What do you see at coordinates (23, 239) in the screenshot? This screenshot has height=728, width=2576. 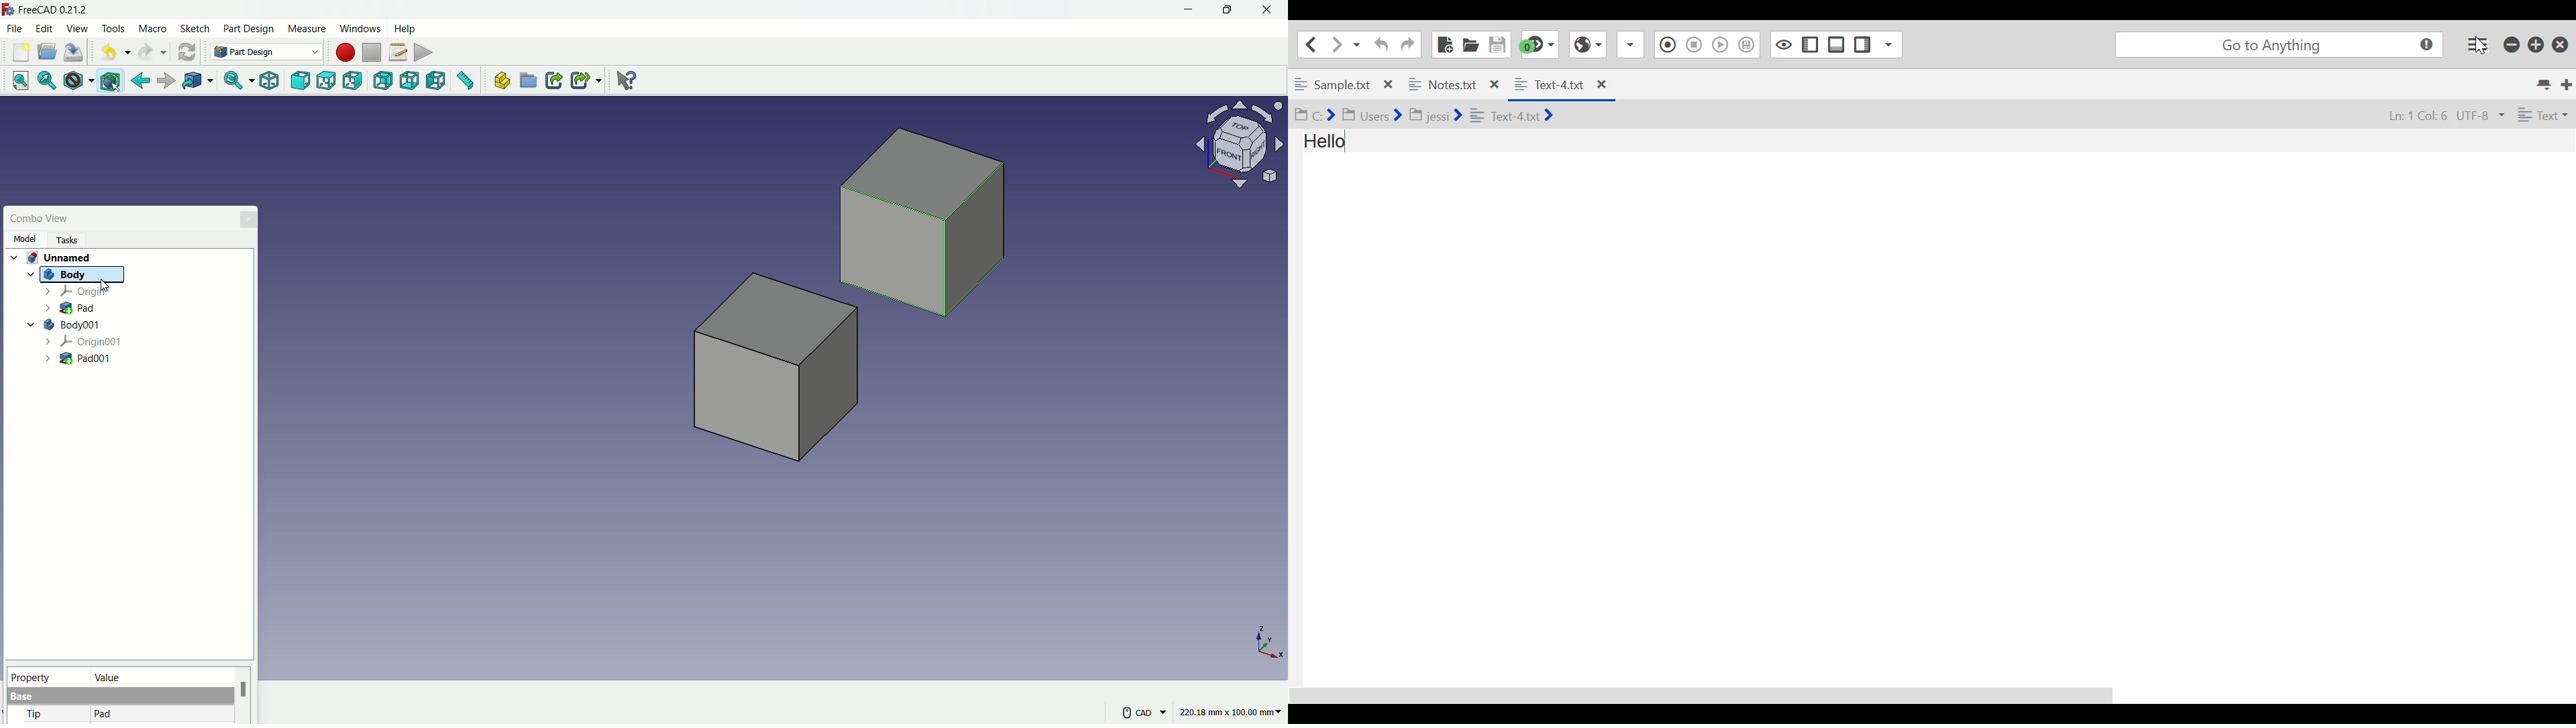 I see `Model` at bounding box center [23, 239].